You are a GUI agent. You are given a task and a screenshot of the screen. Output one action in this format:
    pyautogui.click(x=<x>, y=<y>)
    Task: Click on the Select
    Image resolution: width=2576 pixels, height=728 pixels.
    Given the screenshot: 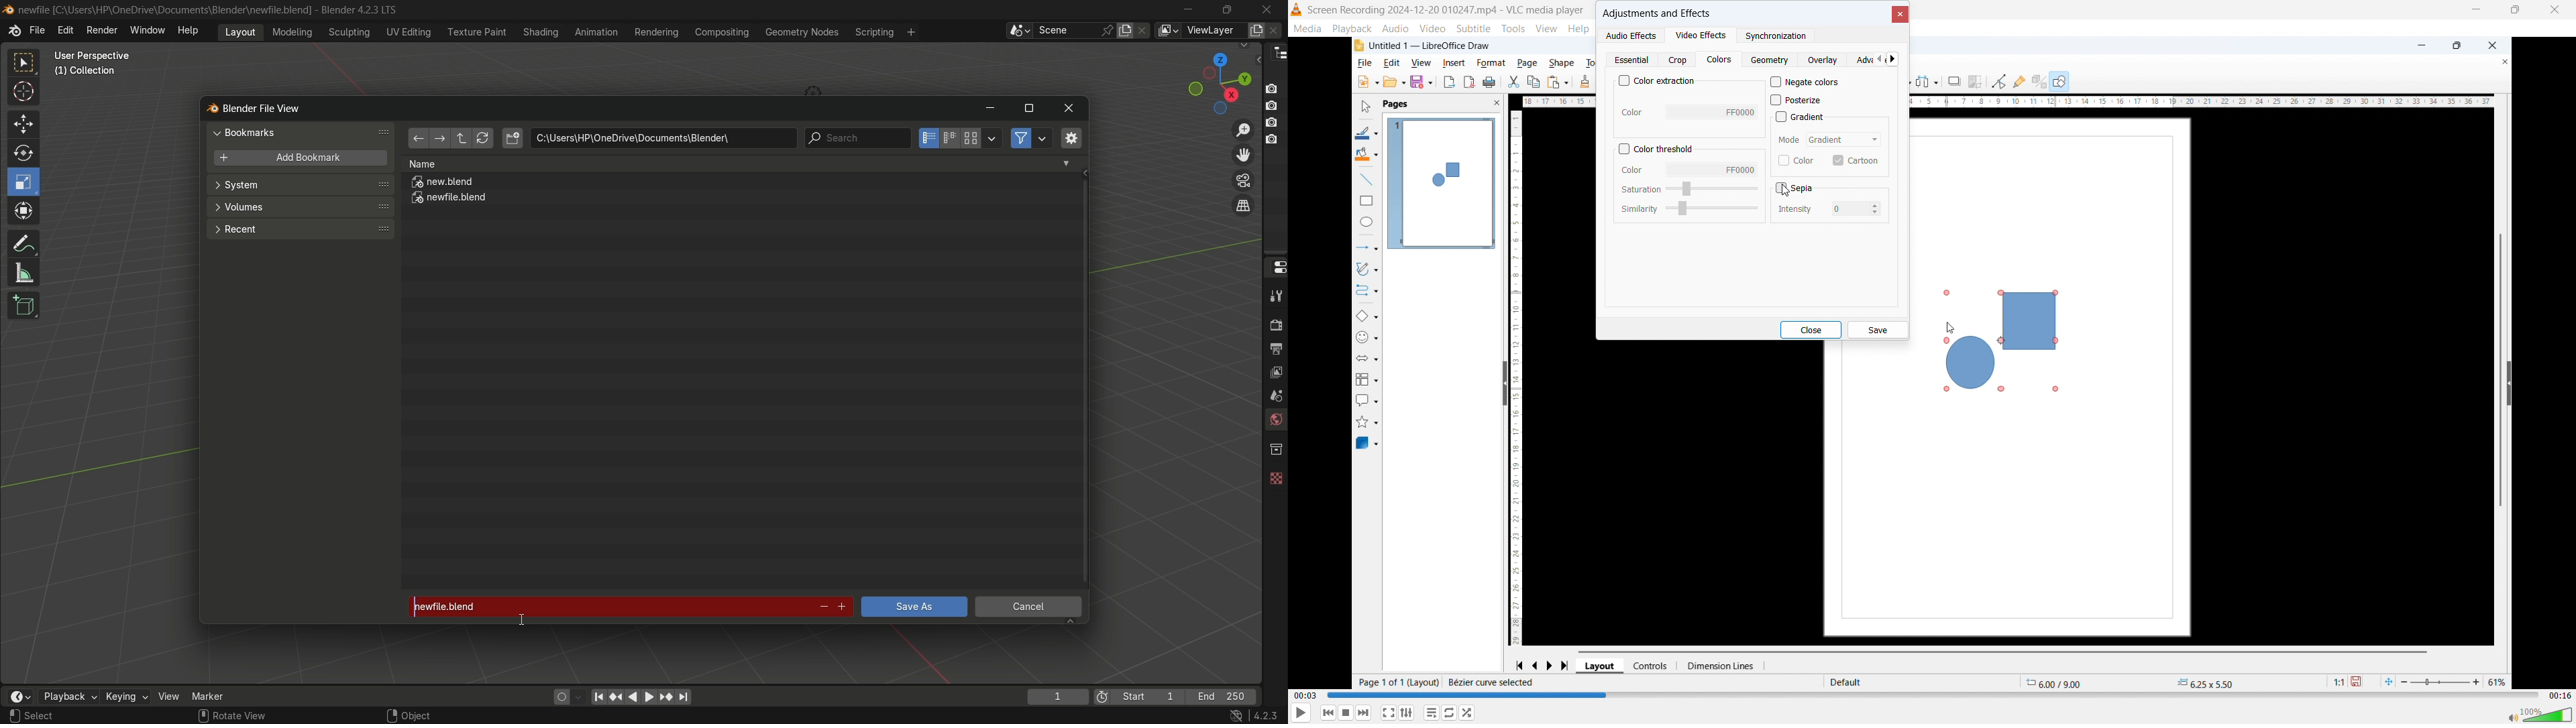 What is the action you would take?
    pyautogui.click(x=56, y=716)
    